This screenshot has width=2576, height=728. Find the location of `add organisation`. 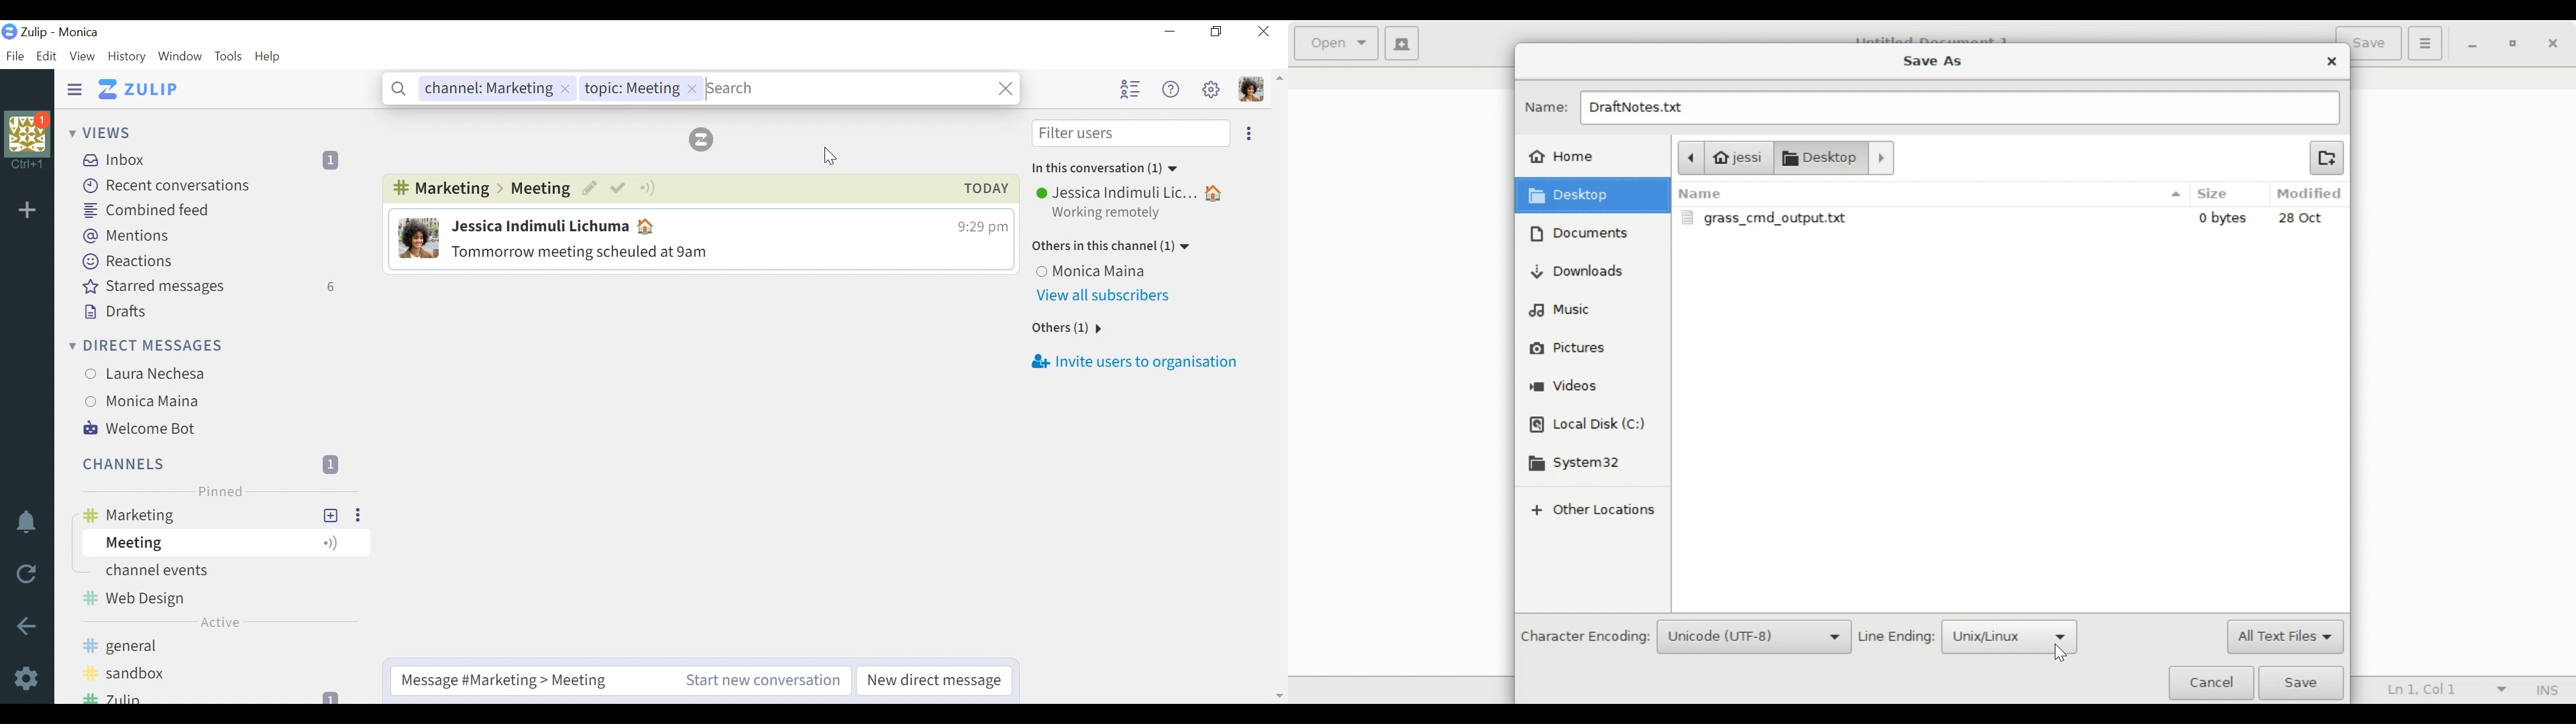

add organisation is located at coordinates (31, 215).